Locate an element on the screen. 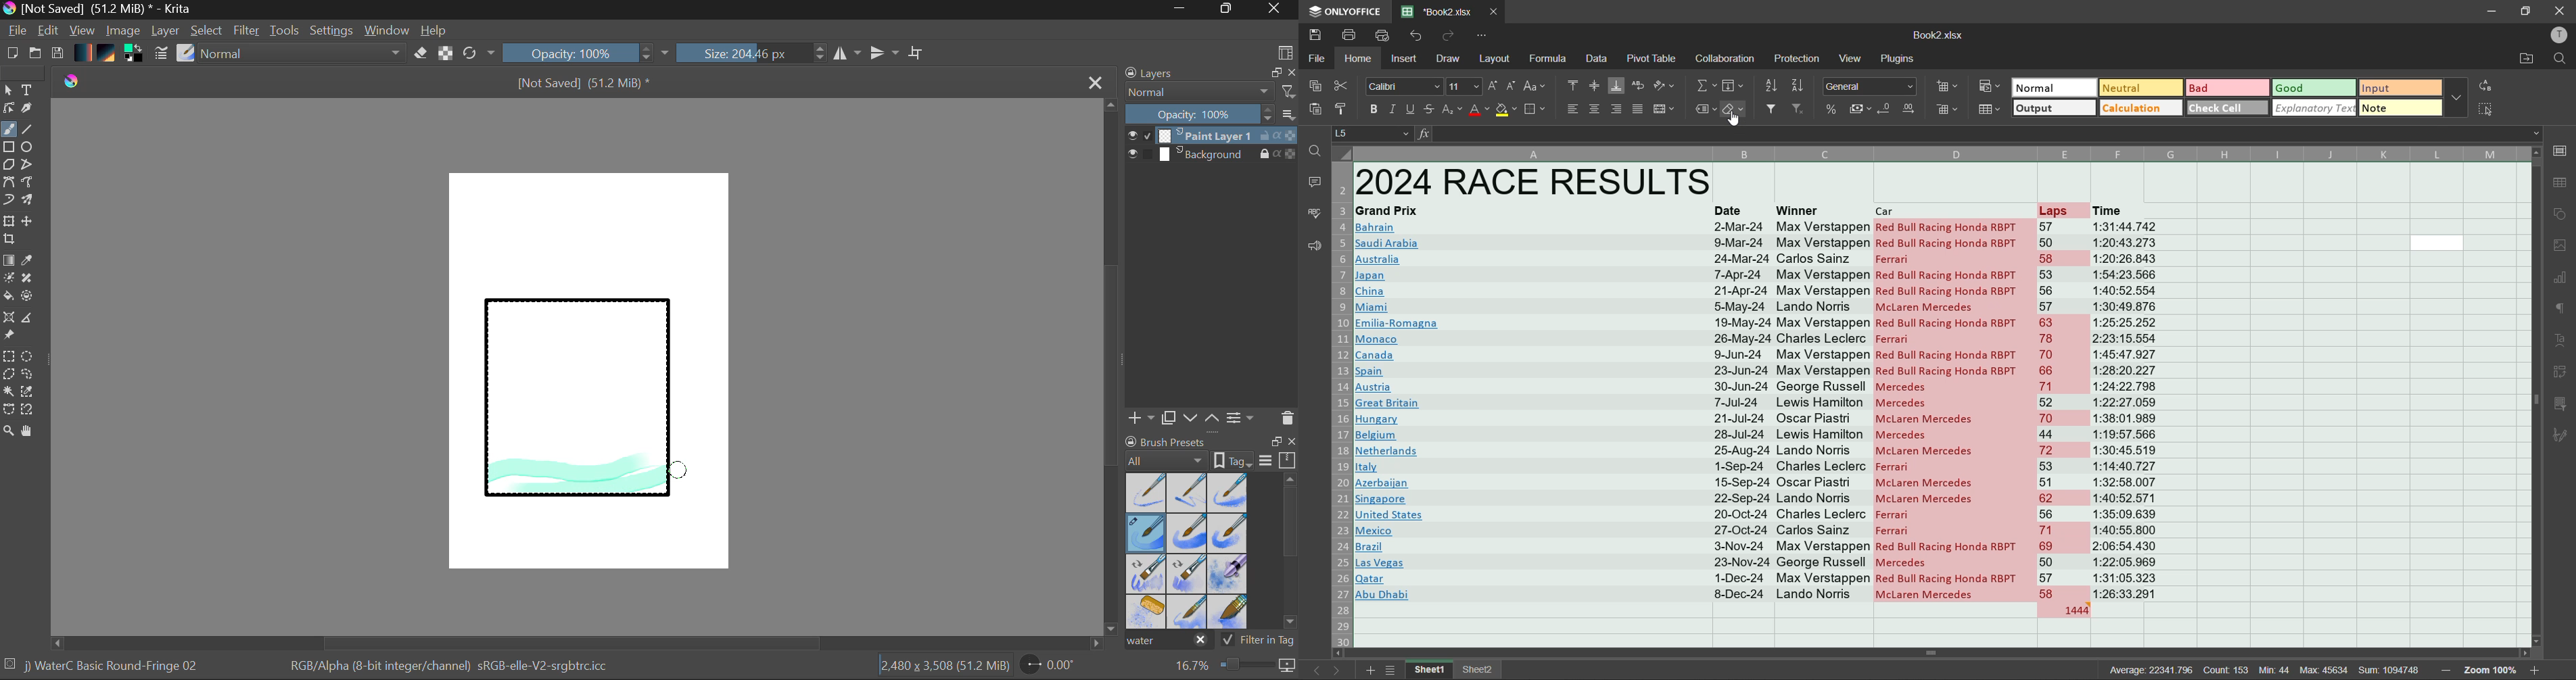 Image resolution: width=2576 pixels, height=700 pixels. note is located at coordinates (2402, 107).